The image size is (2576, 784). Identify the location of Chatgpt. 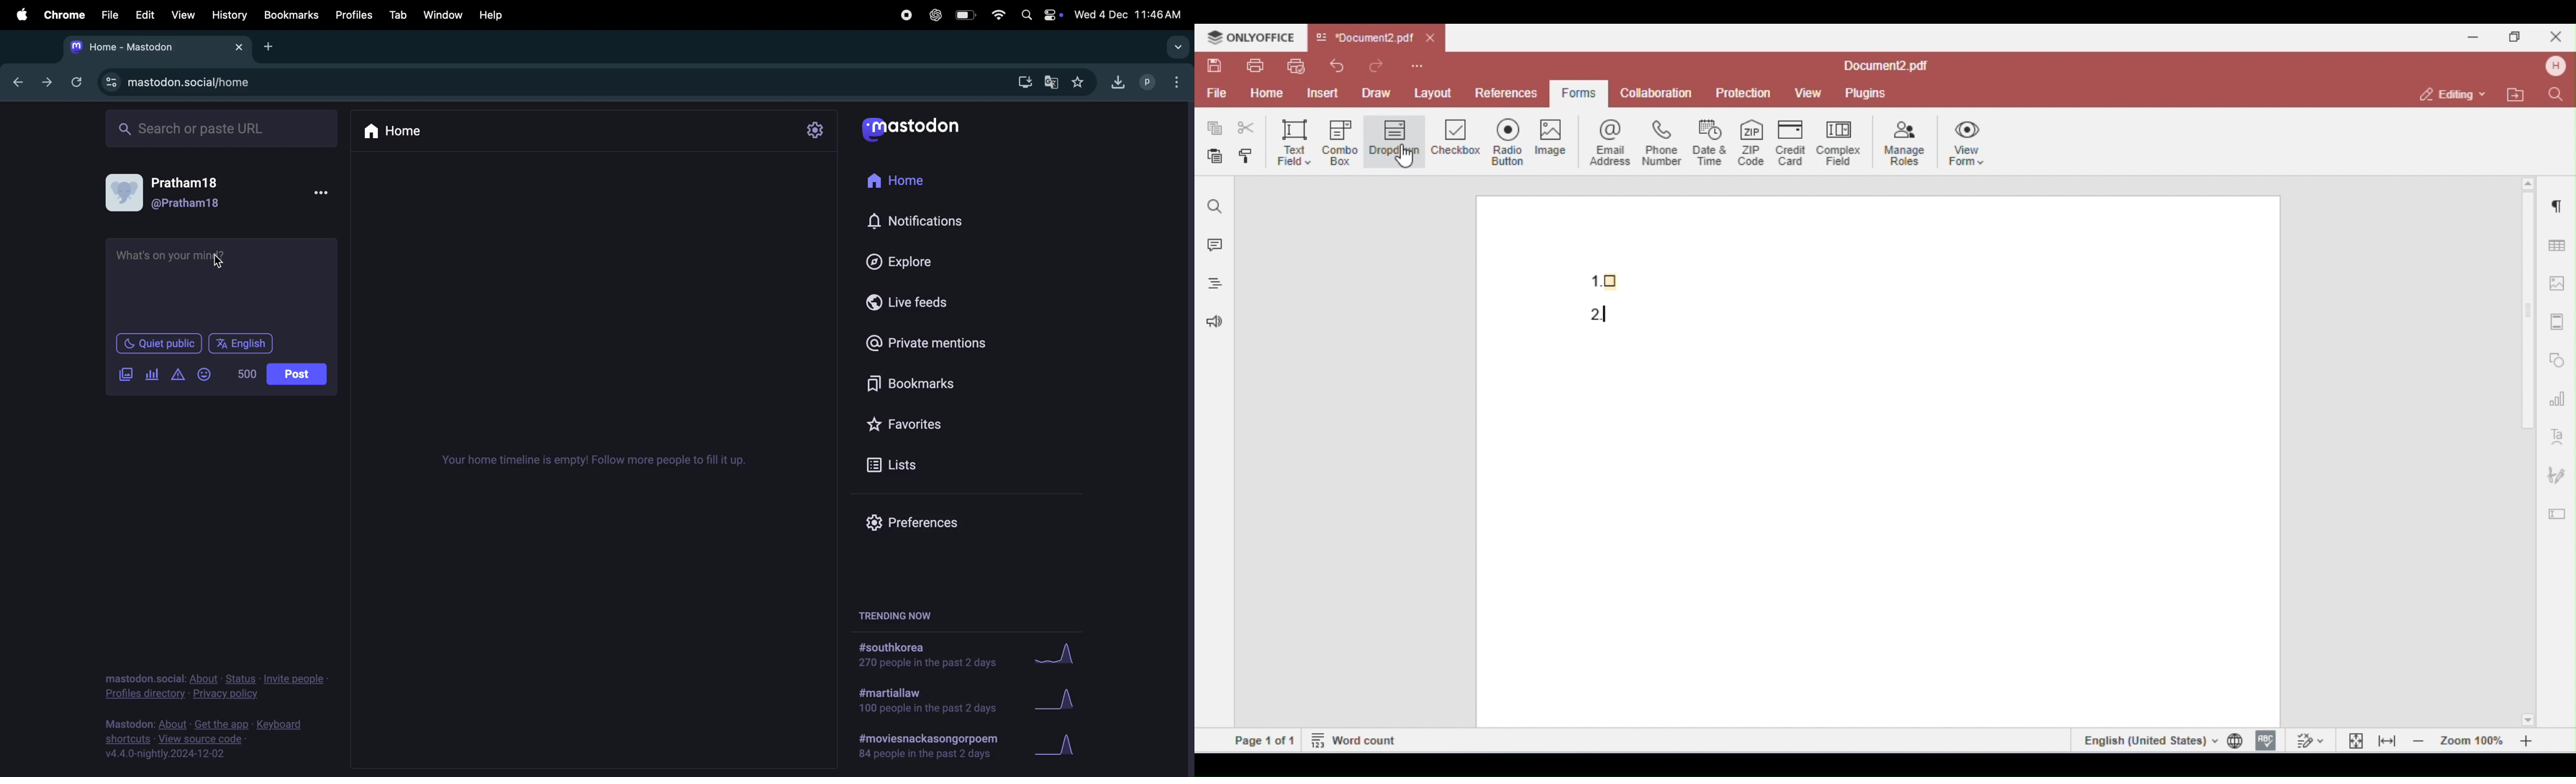
(933, 15).